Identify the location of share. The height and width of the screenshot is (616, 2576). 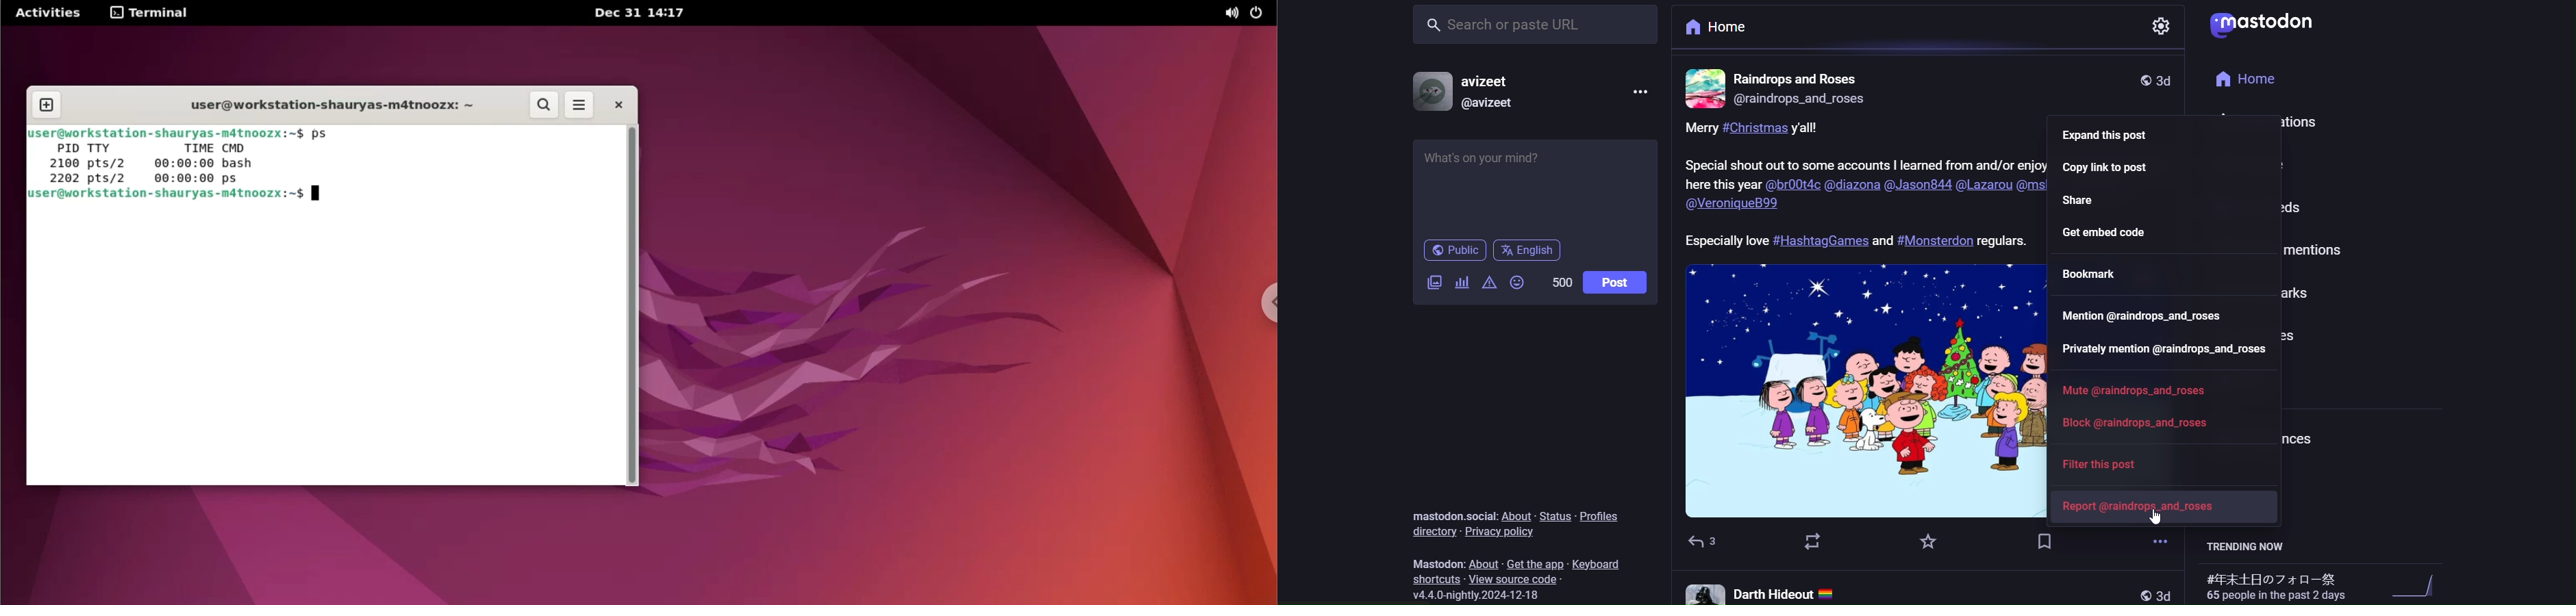
(2081, 199).